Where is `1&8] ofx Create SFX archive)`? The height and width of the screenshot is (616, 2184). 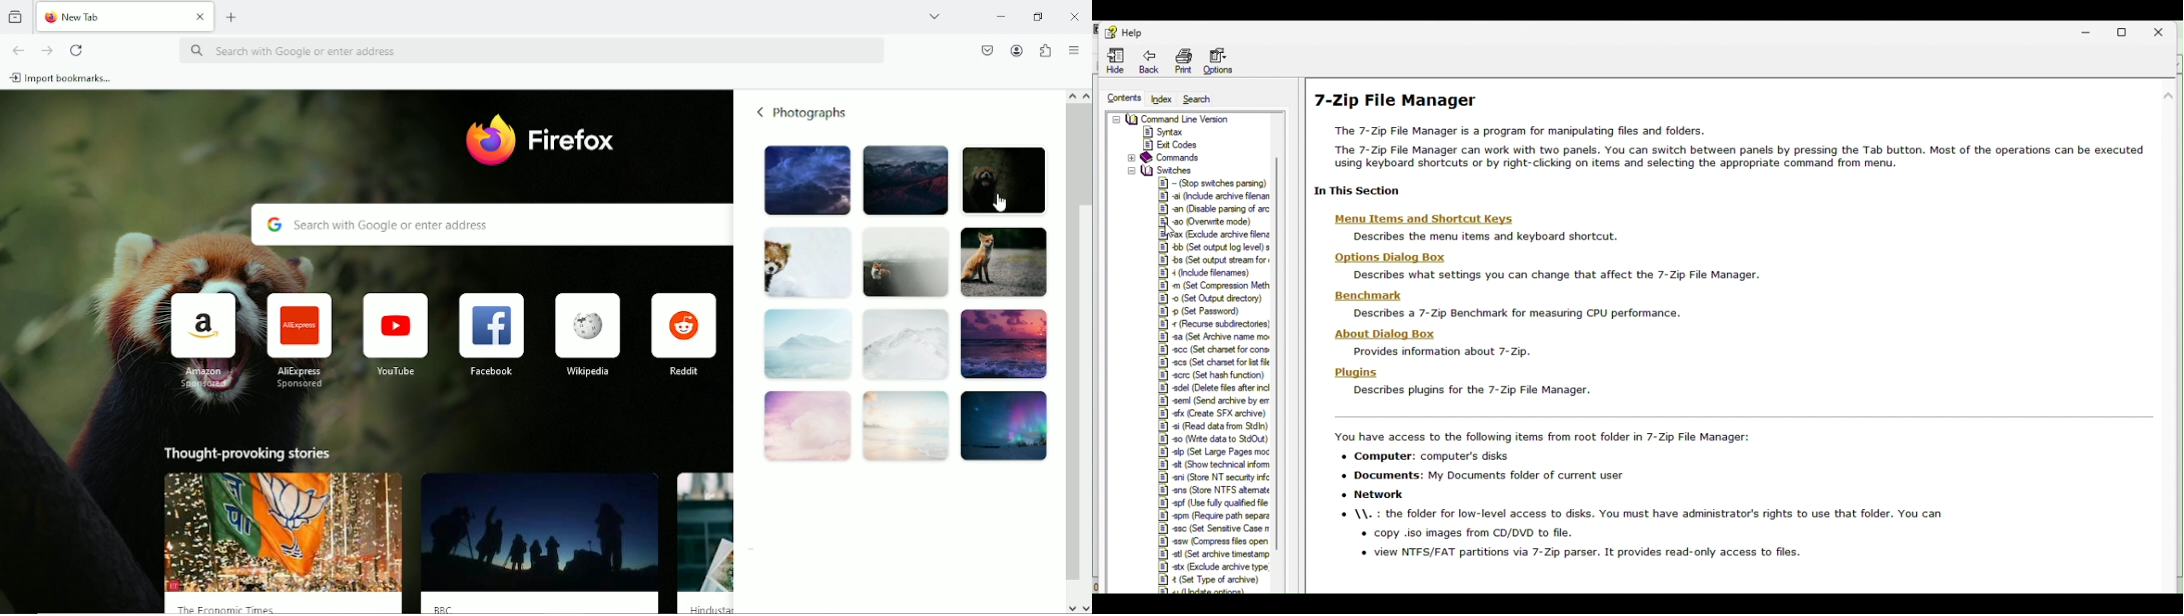 1&8] ofx Create SFX archive) is located at coordinates (1214, 413).